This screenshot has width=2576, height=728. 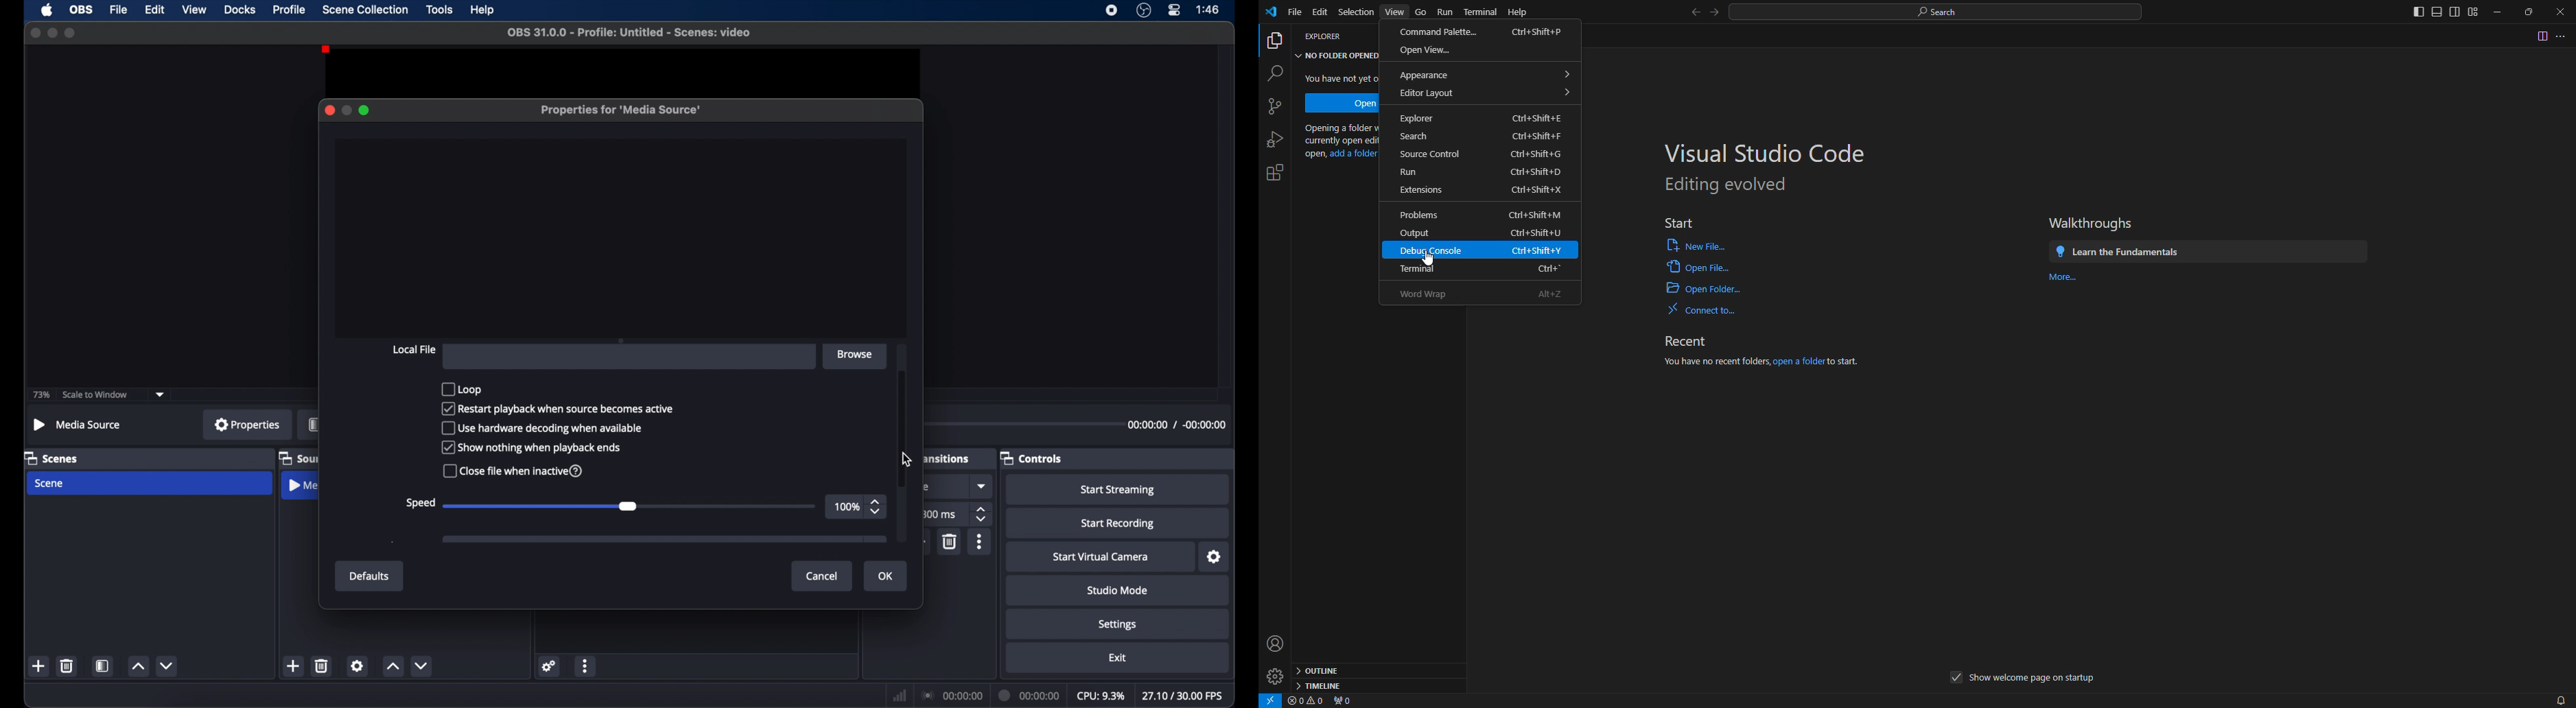 What do you see at coordinates (947, 457) in the screenshot?
I see `obscure label` at bounding box center [947, 457].